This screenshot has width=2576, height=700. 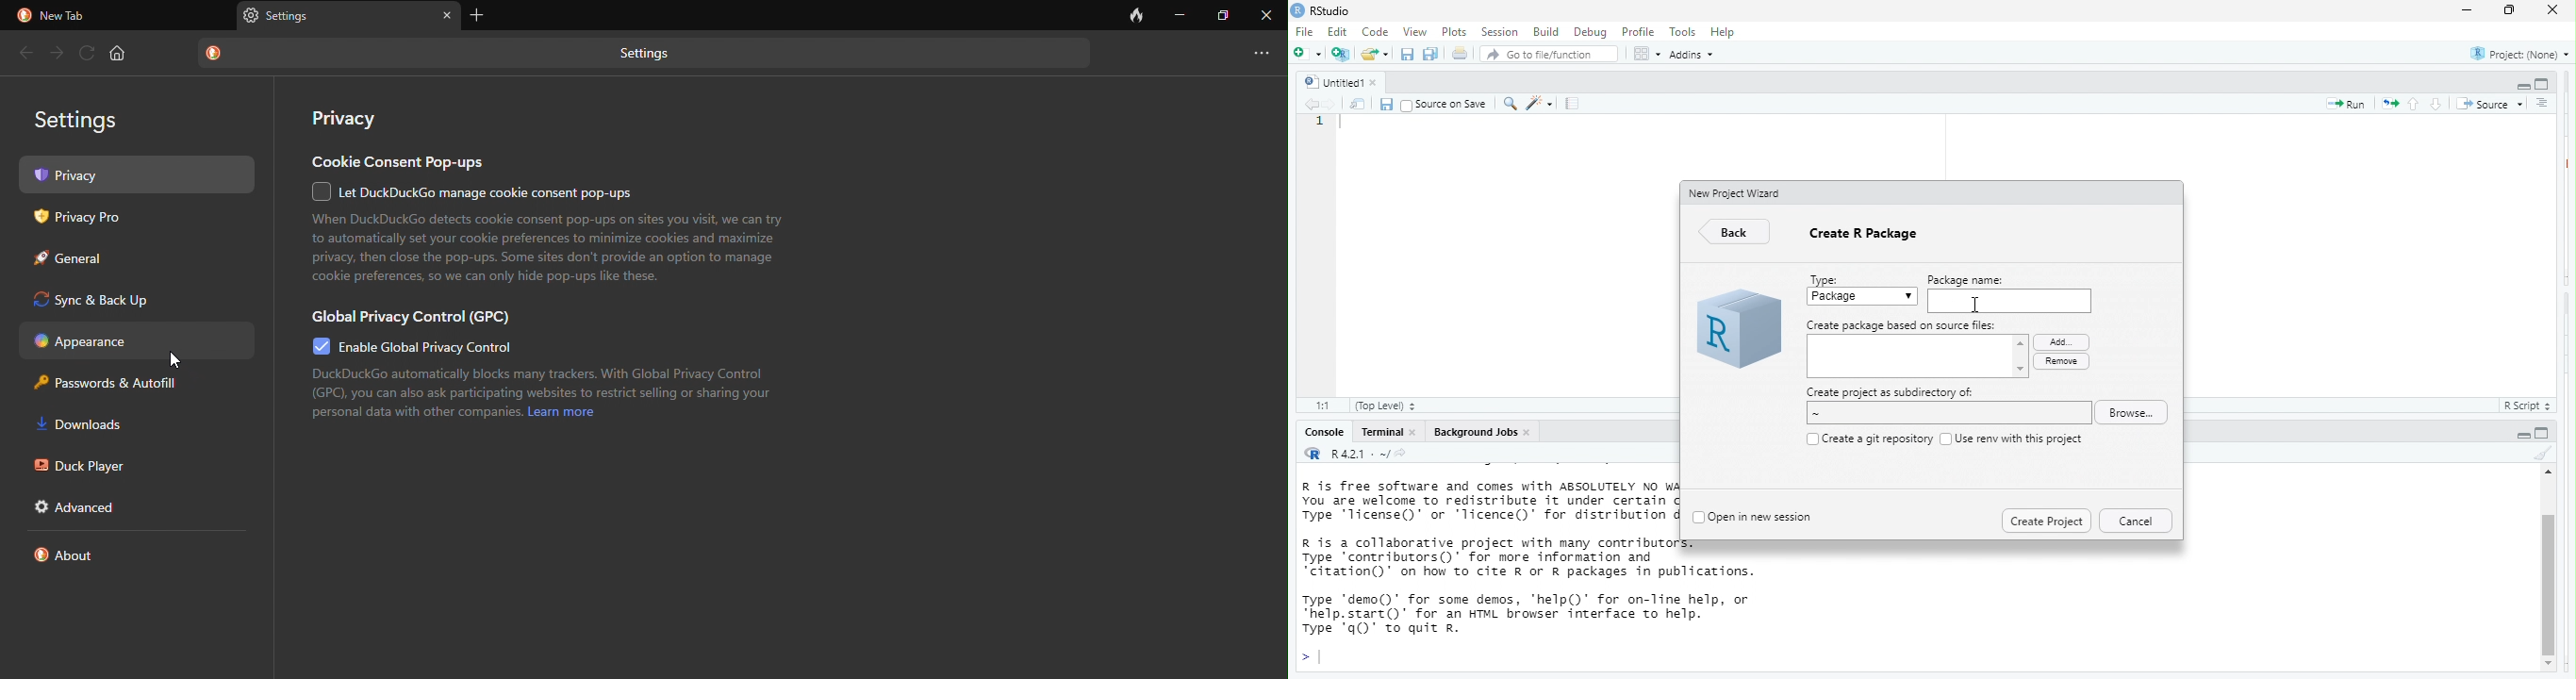 I want to click on close, so click(x=1531, y=432).